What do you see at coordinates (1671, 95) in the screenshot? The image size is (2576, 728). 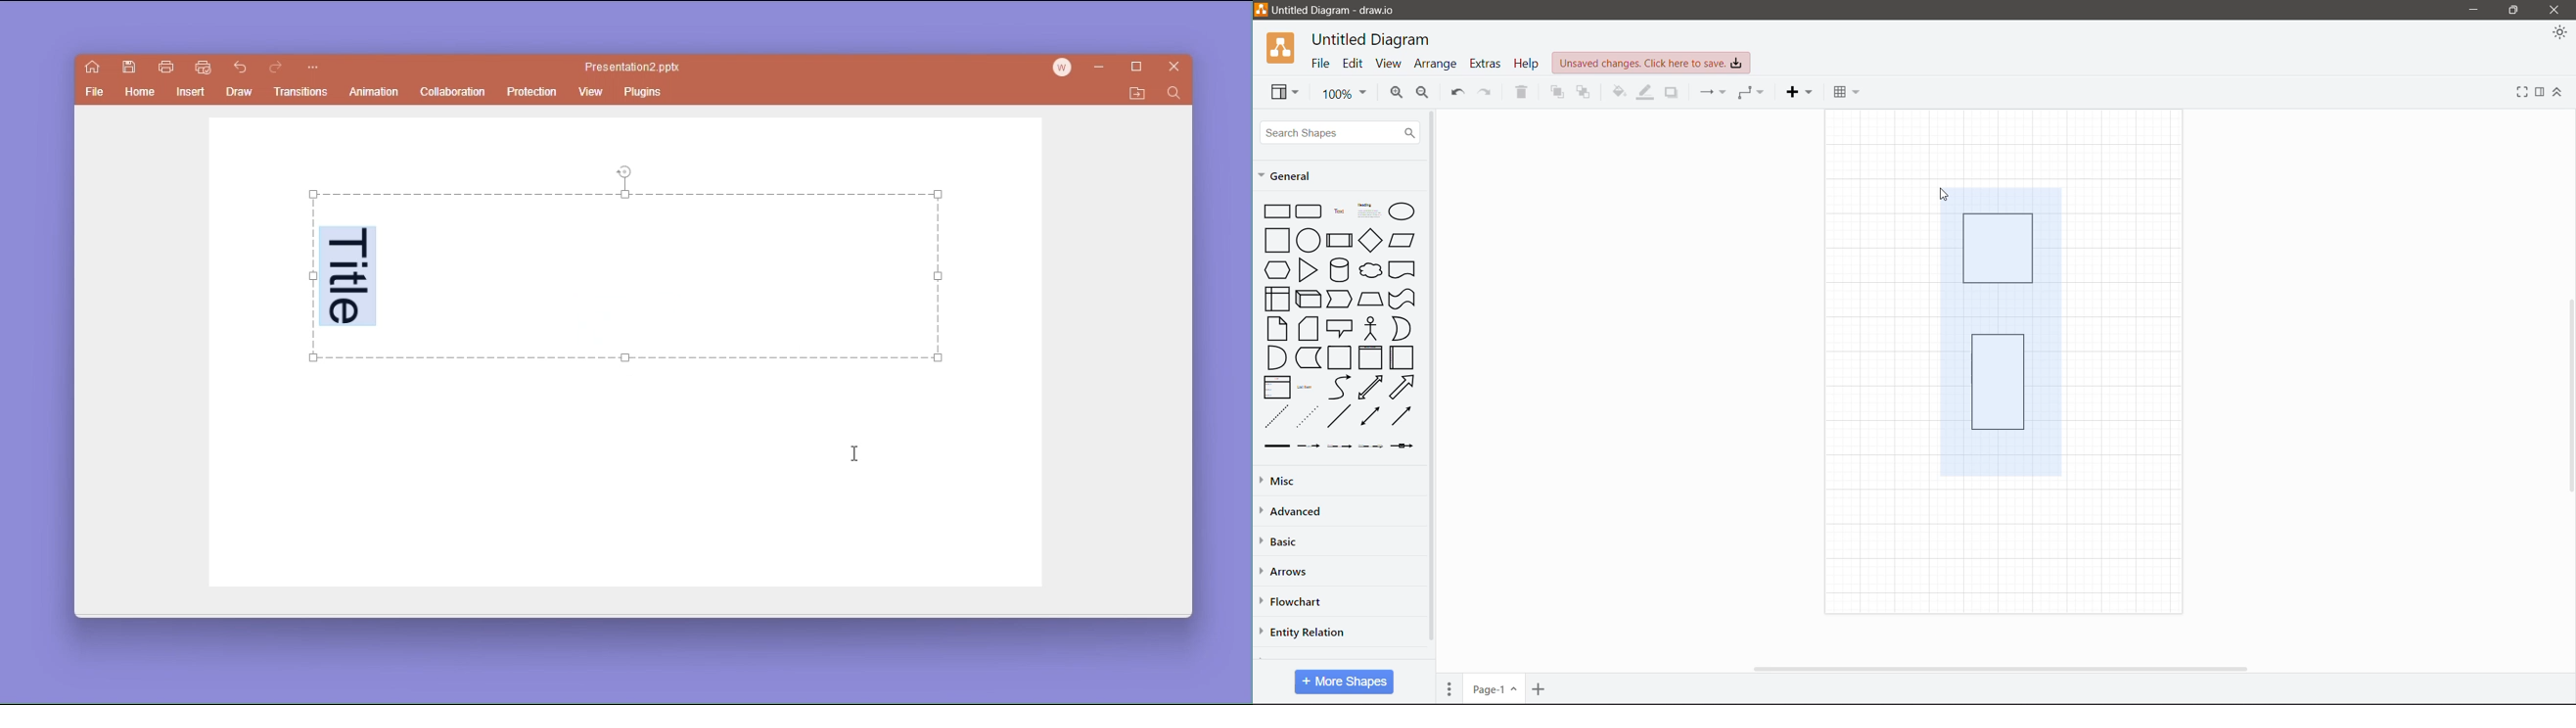 I see `Shadow` at bounding box center [1671, 95].